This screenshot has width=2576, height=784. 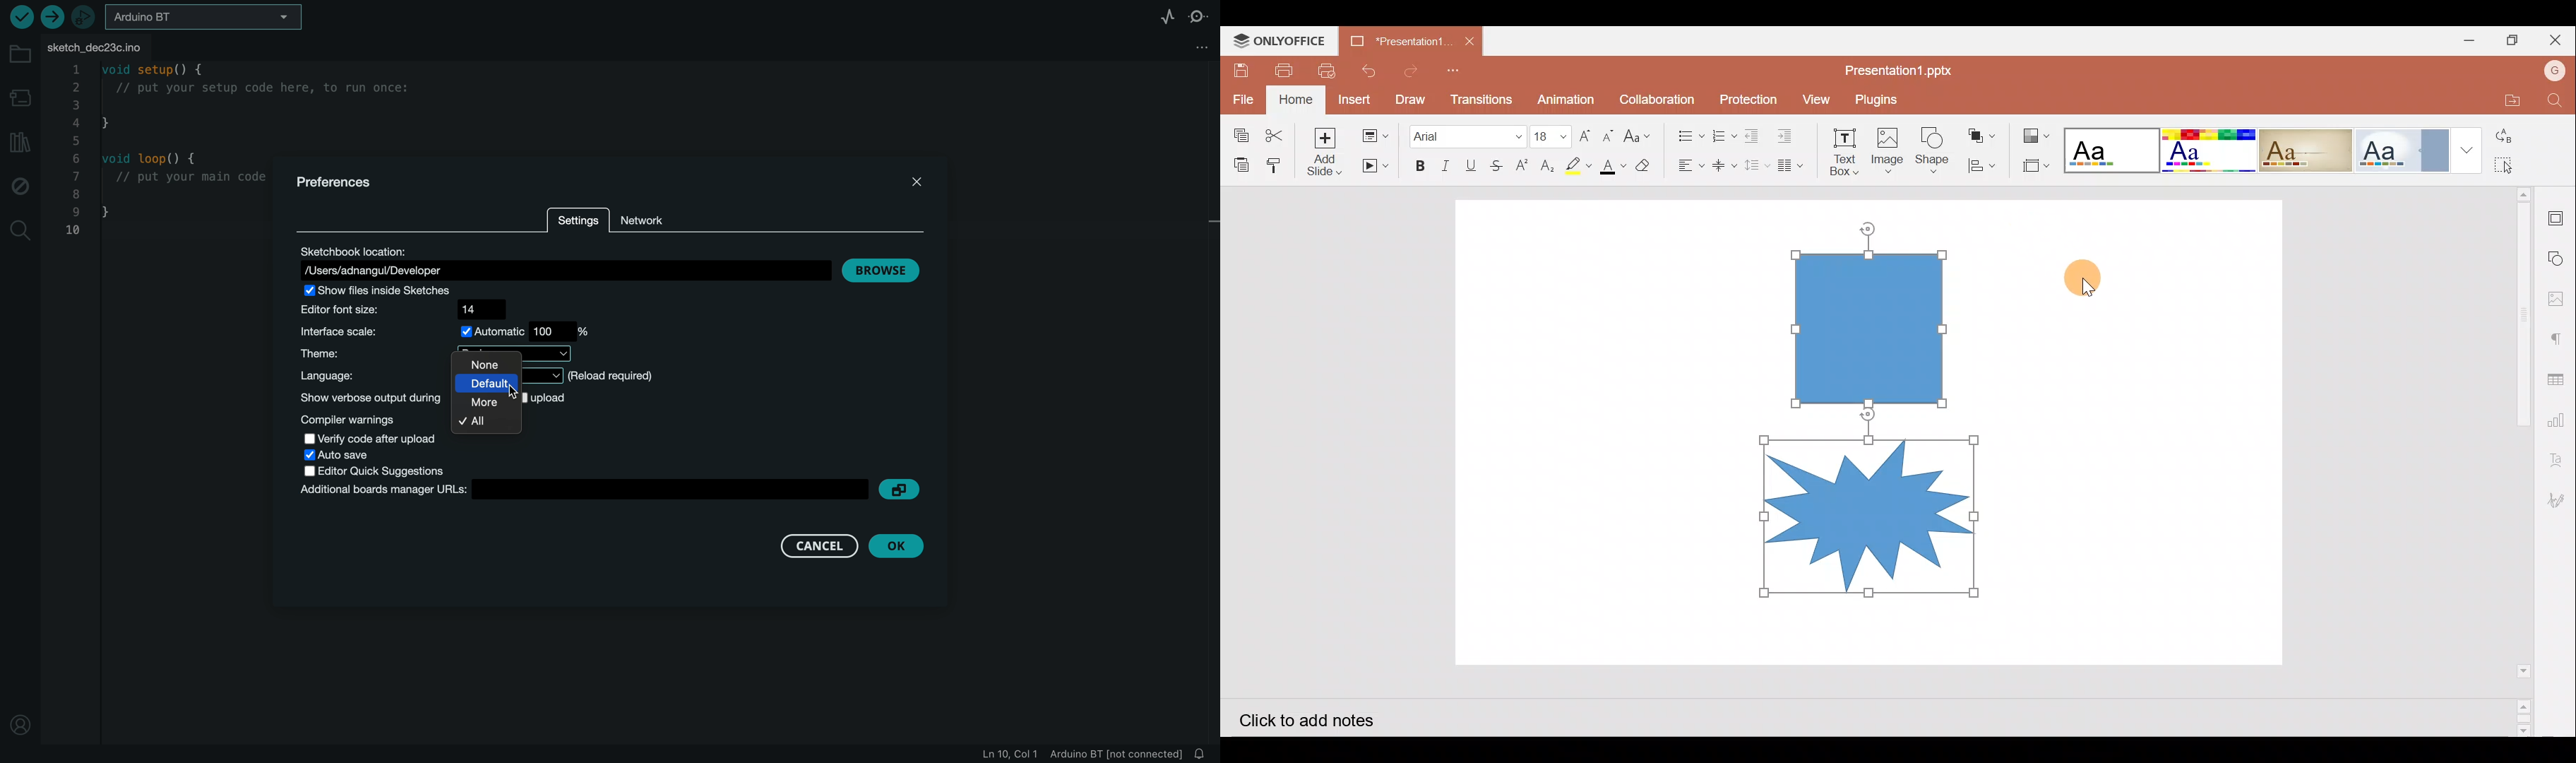 I want to click on Add slide, so click(x=1324, y=150).